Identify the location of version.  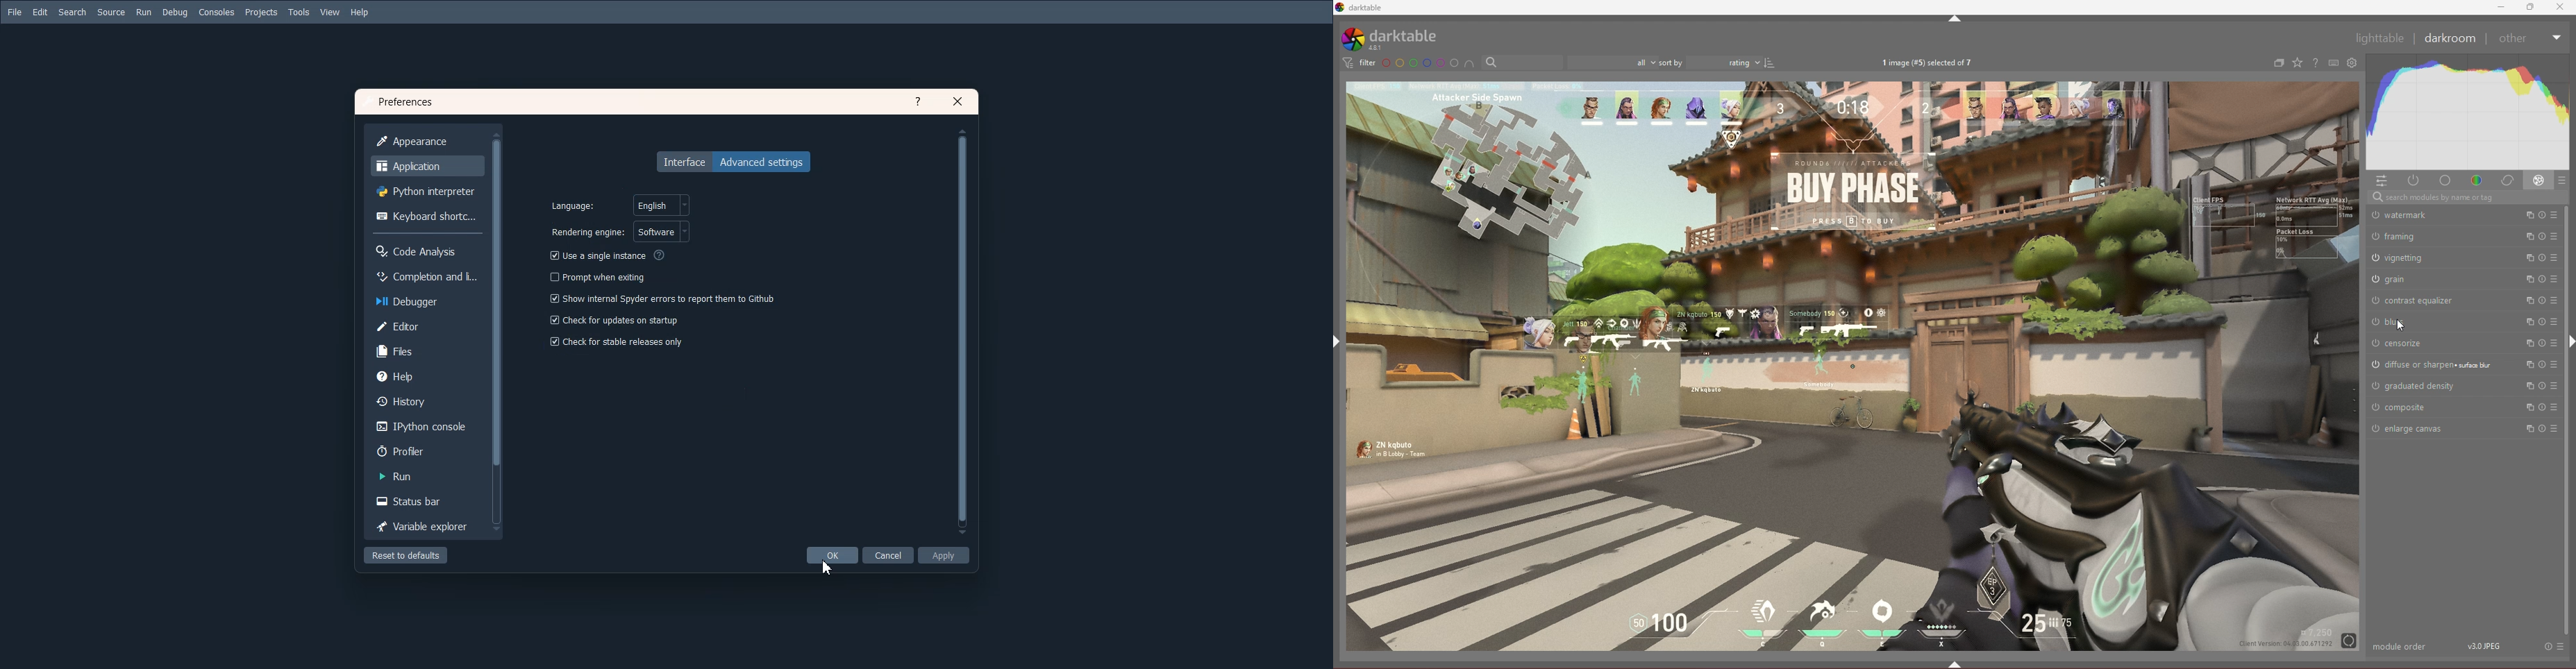
(2483, 646).